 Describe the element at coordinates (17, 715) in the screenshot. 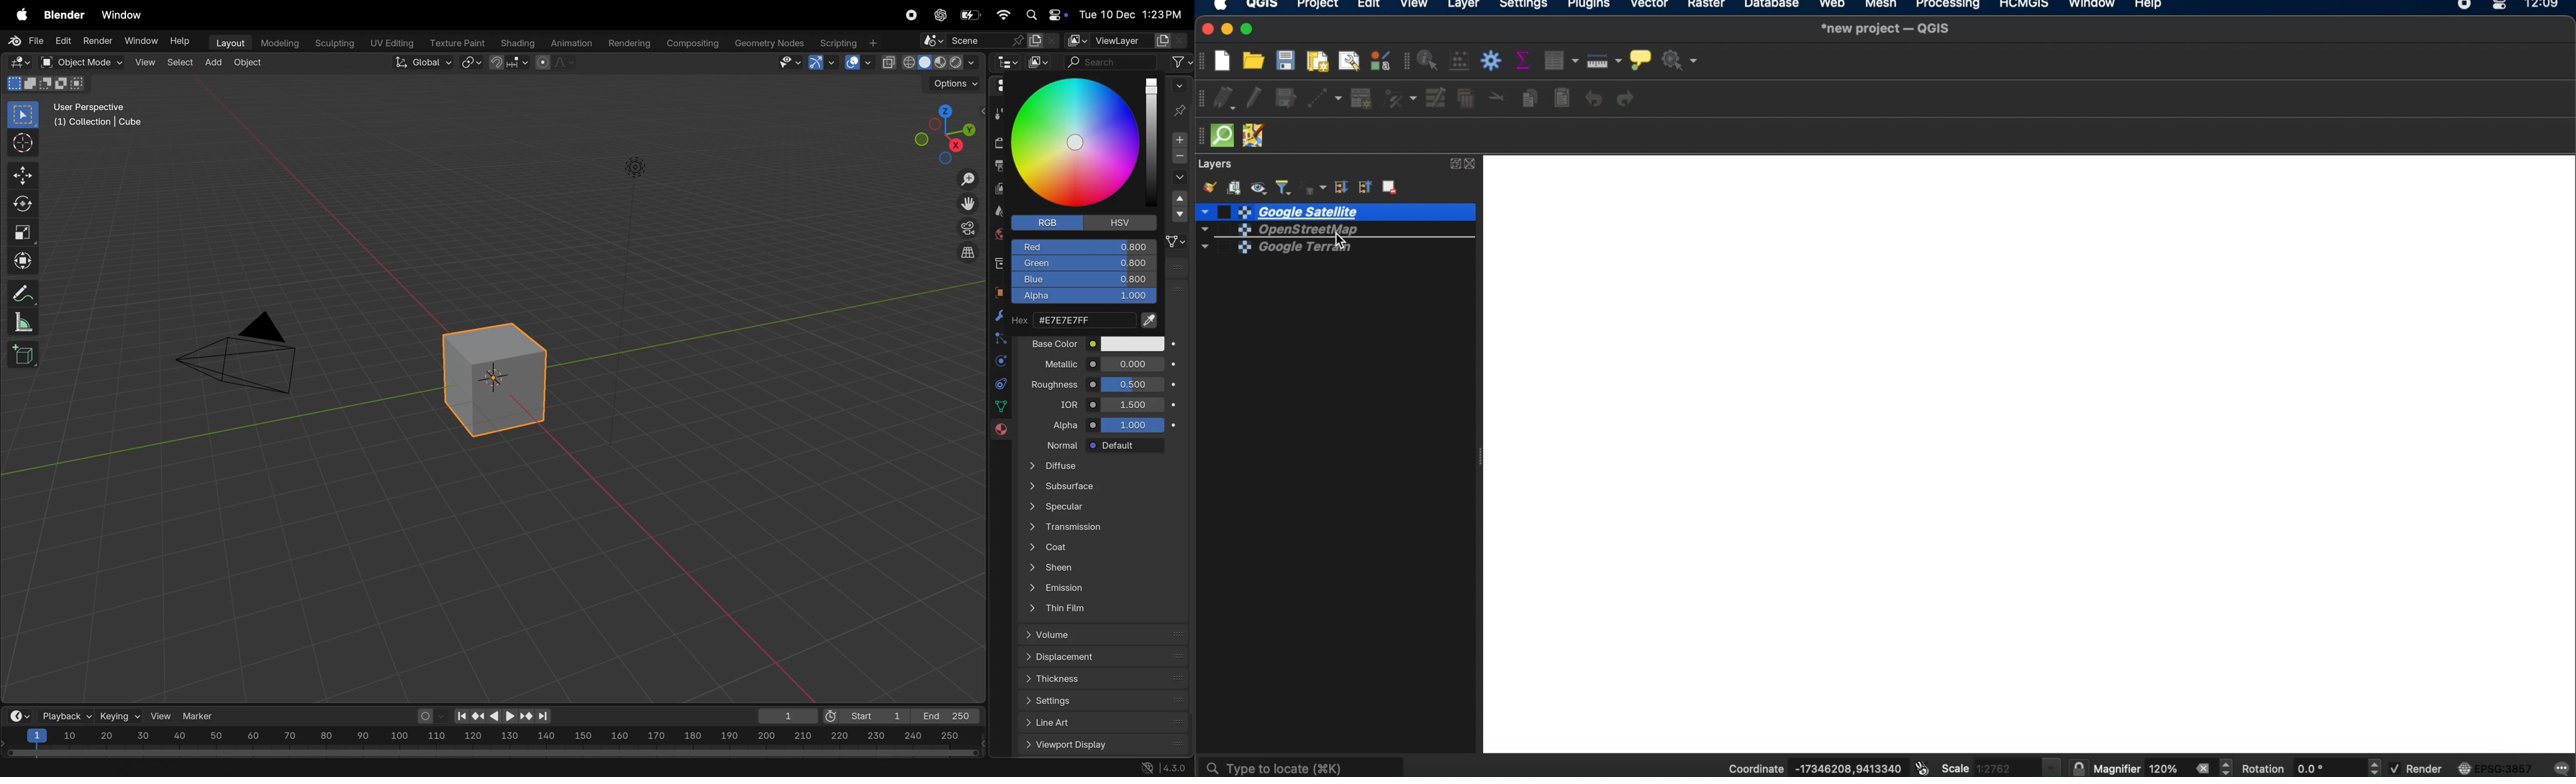

I see `time` at that location.